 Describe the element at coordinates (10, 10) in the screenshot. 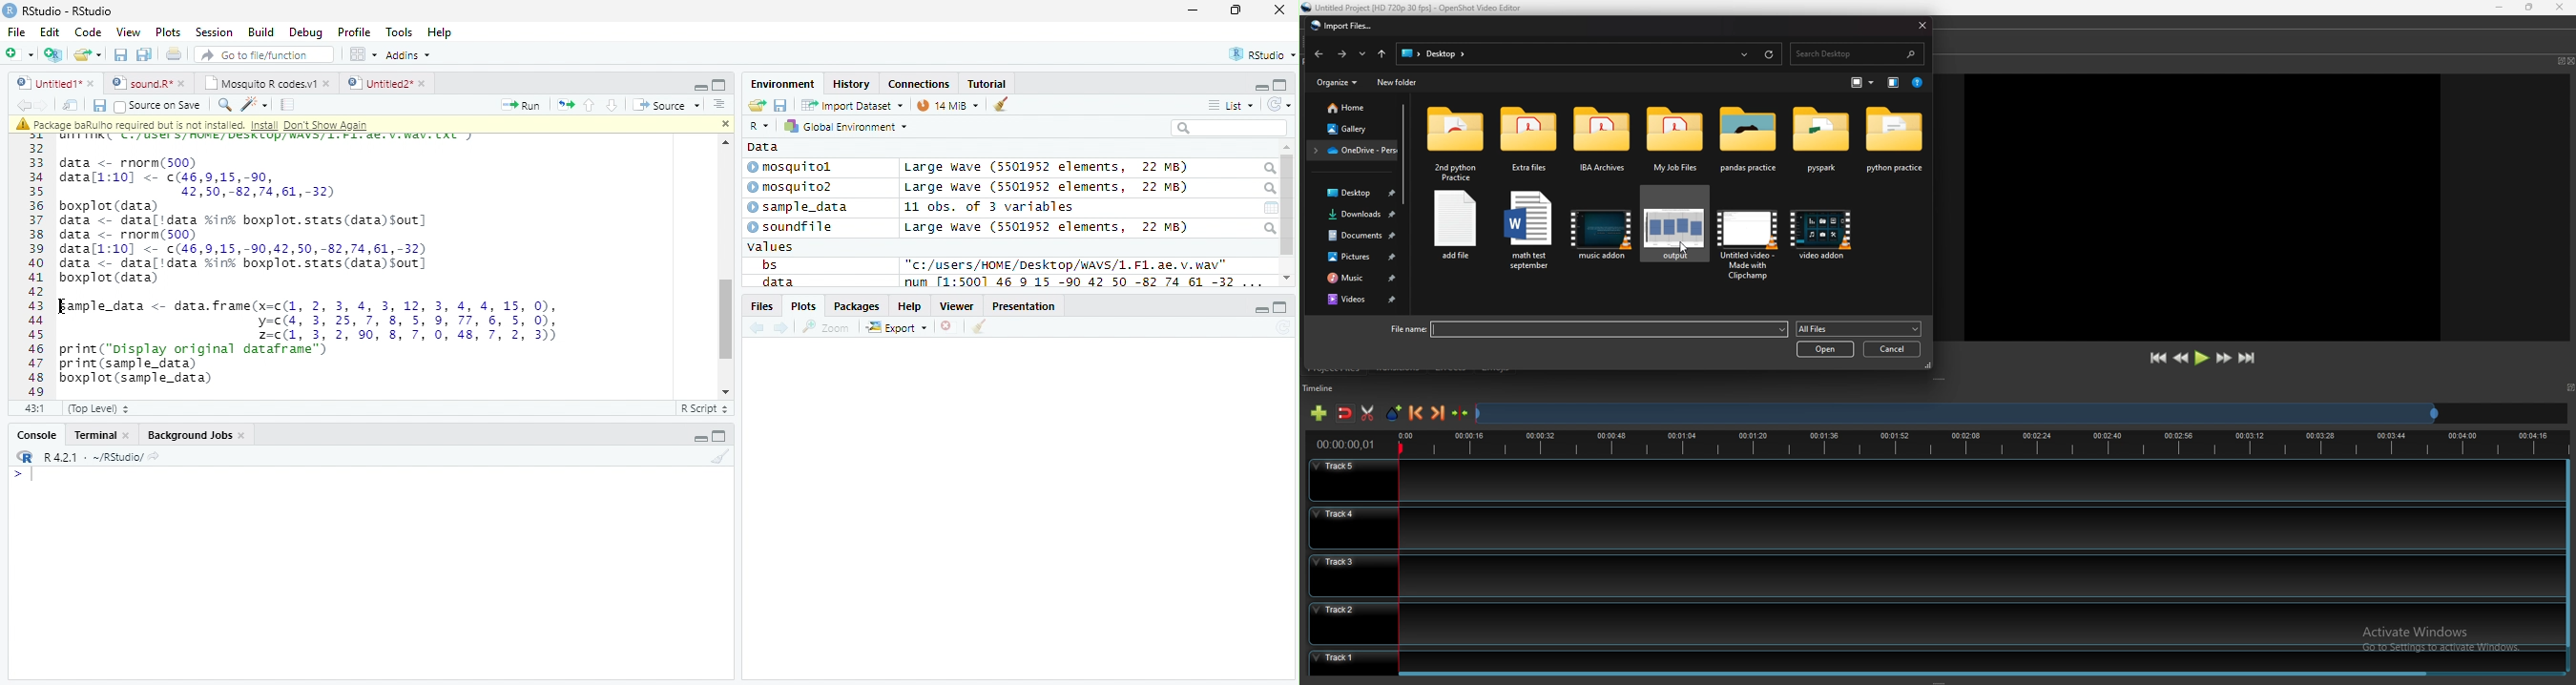

I see `Logo` at that location.